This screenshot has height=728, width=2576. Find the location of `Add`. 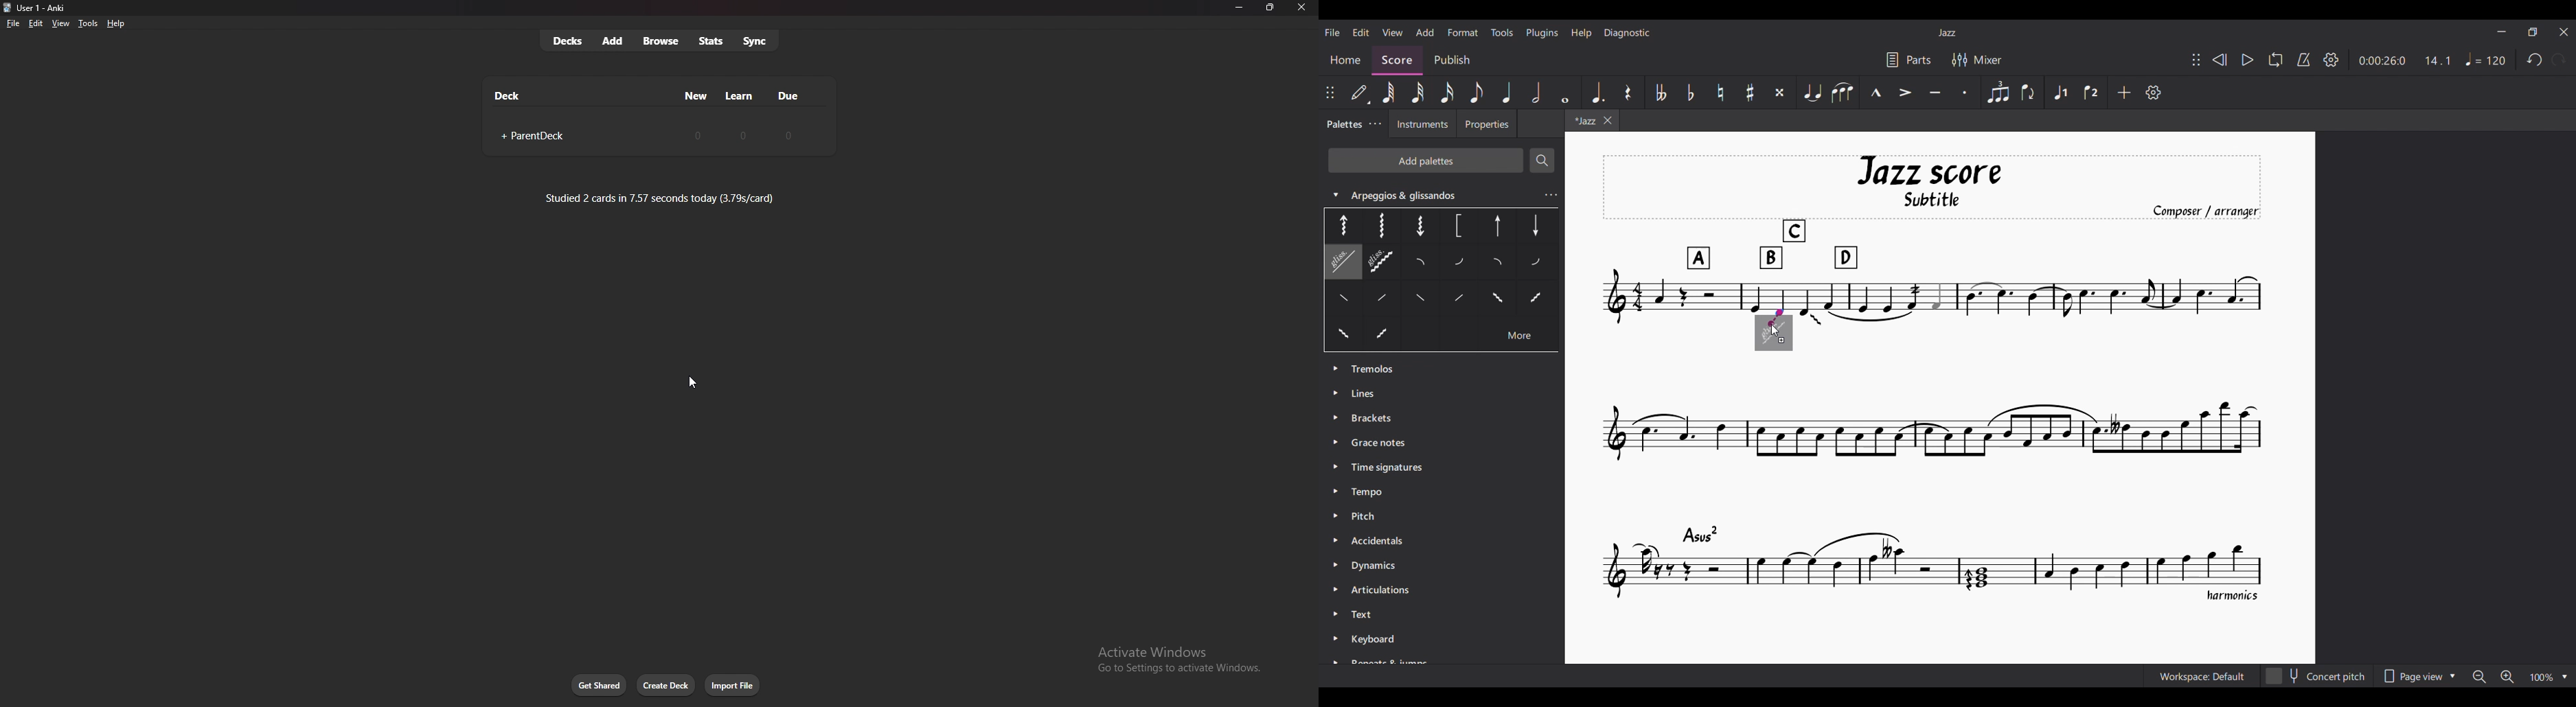

Add is located at coordinates (2124, 92).